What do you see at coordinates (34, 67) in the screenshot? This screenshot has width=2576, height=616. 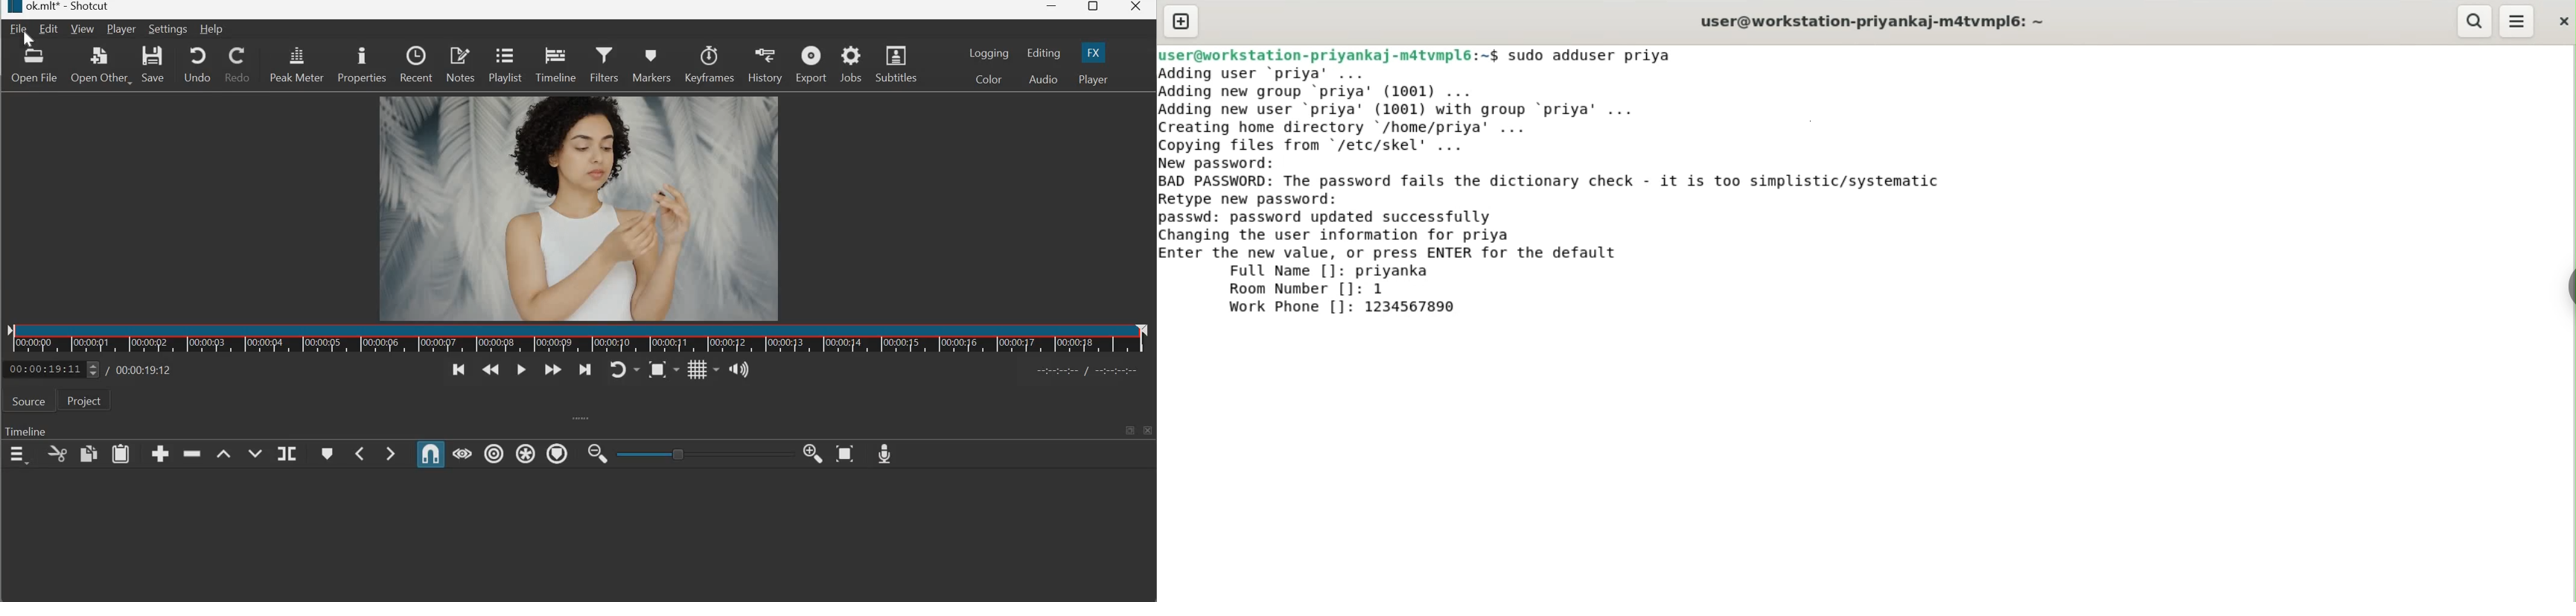 I see `Open File` at bounding box center [34, 67].